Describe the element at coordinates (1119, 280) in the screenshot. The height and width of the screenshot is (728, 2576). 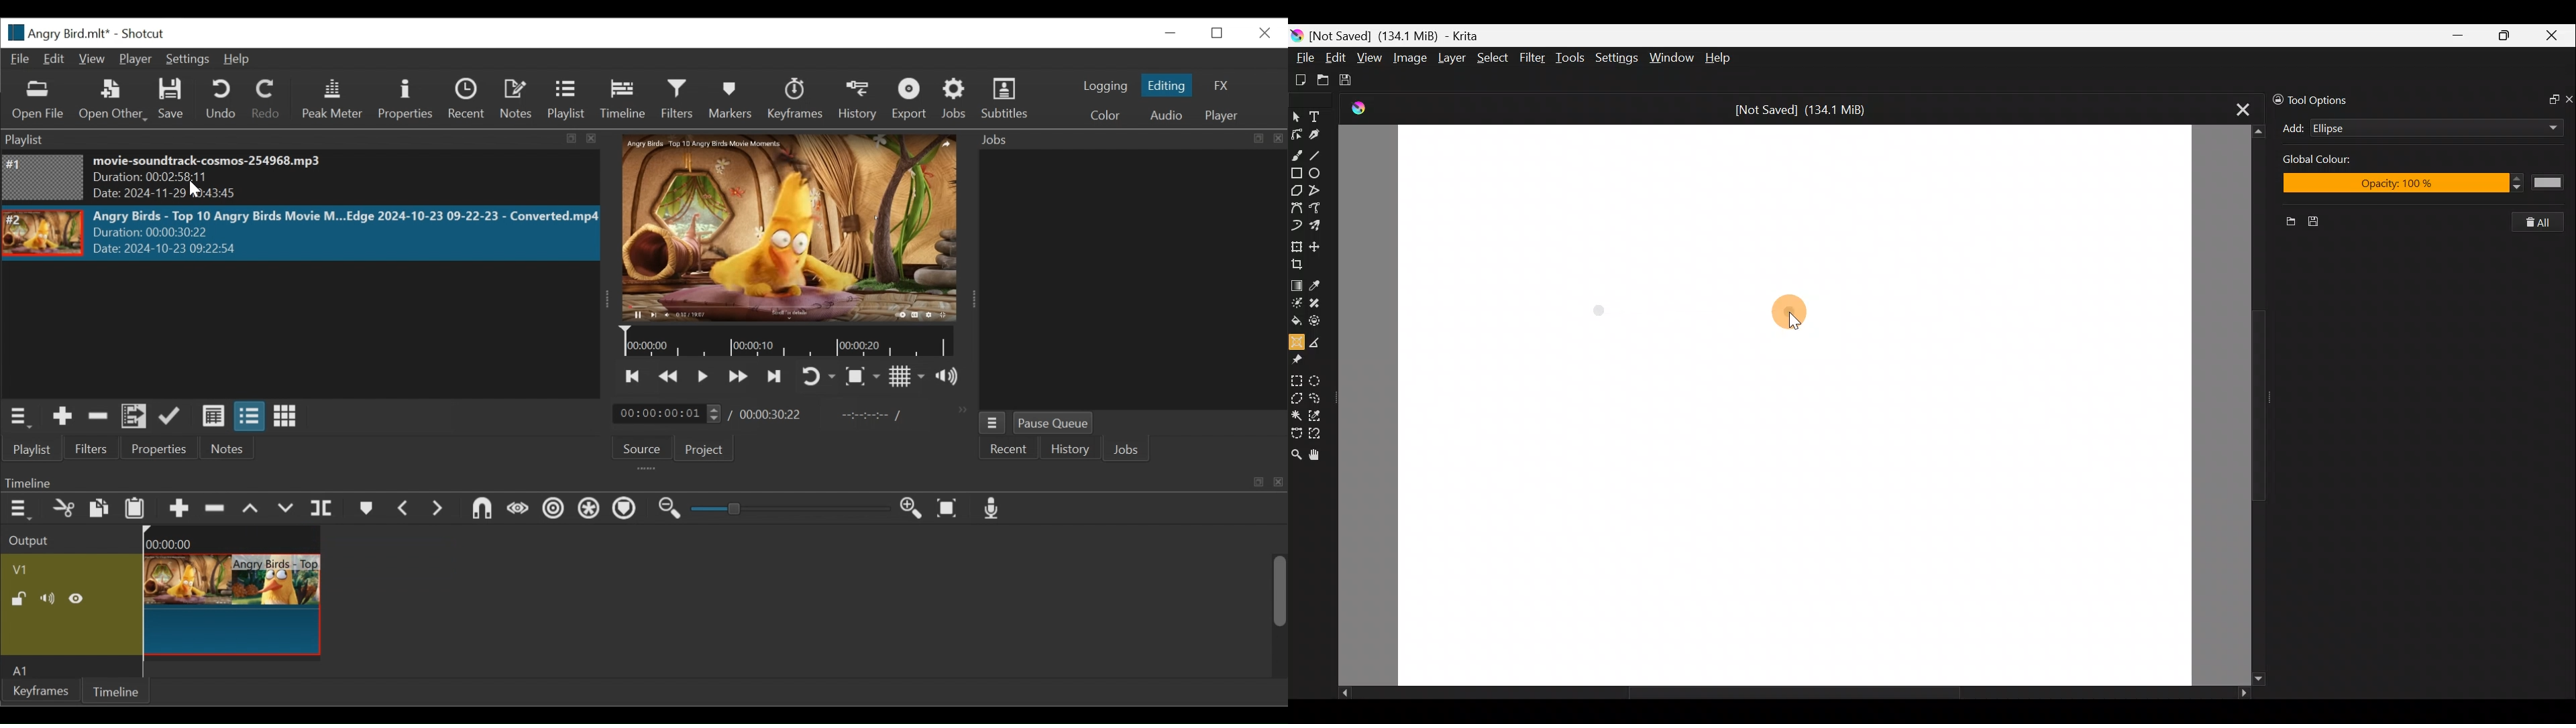
I see `Jobs Panel` at that location.